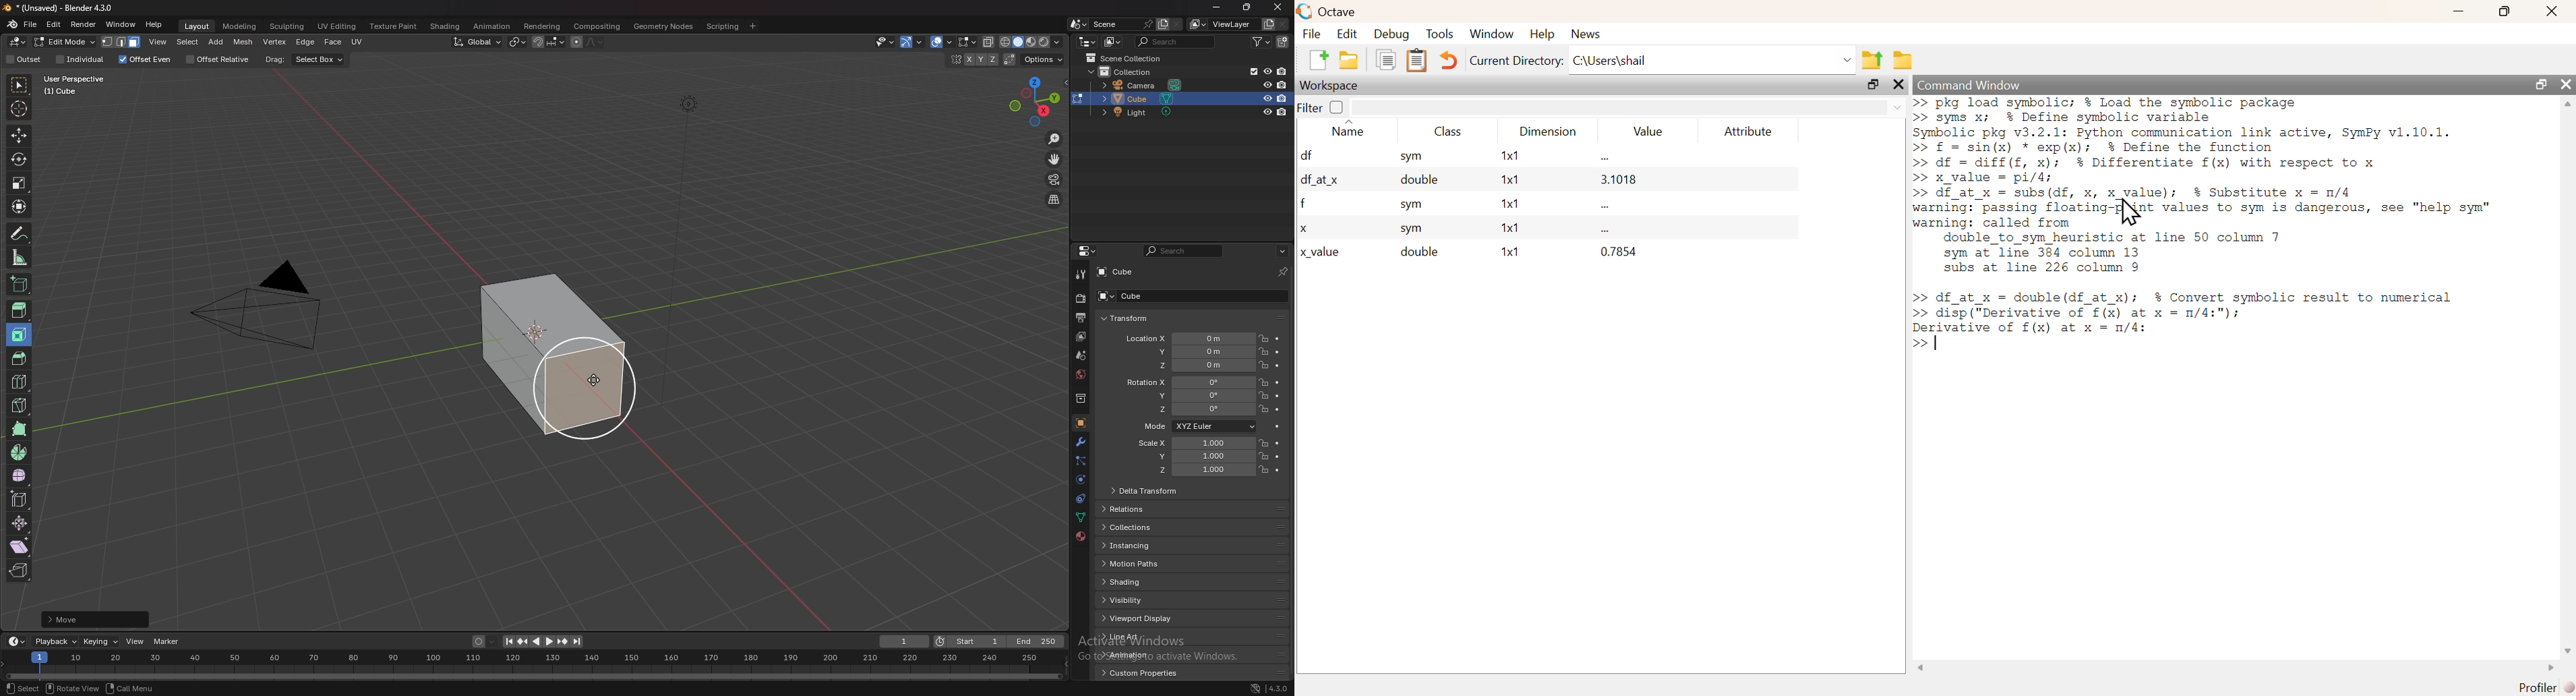  I want to click on cube, so click(1124, 295).